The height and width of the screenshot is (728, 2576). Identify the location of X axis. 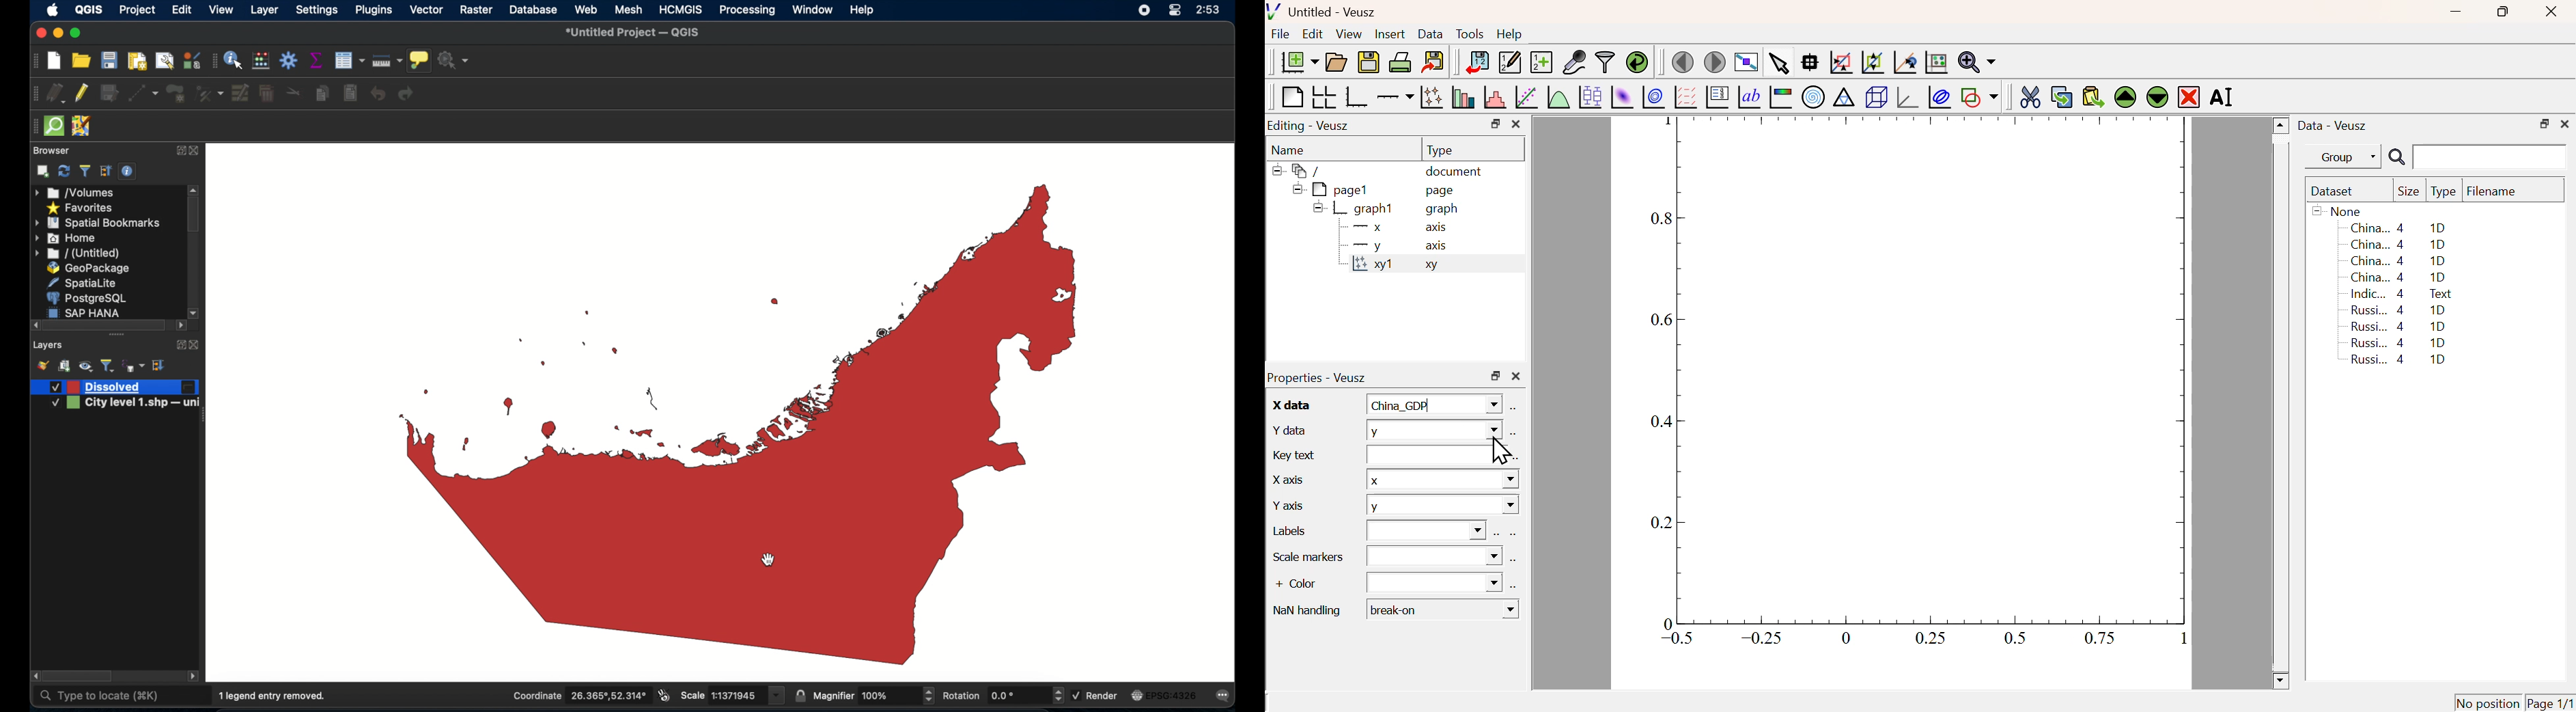
(1394, 228).